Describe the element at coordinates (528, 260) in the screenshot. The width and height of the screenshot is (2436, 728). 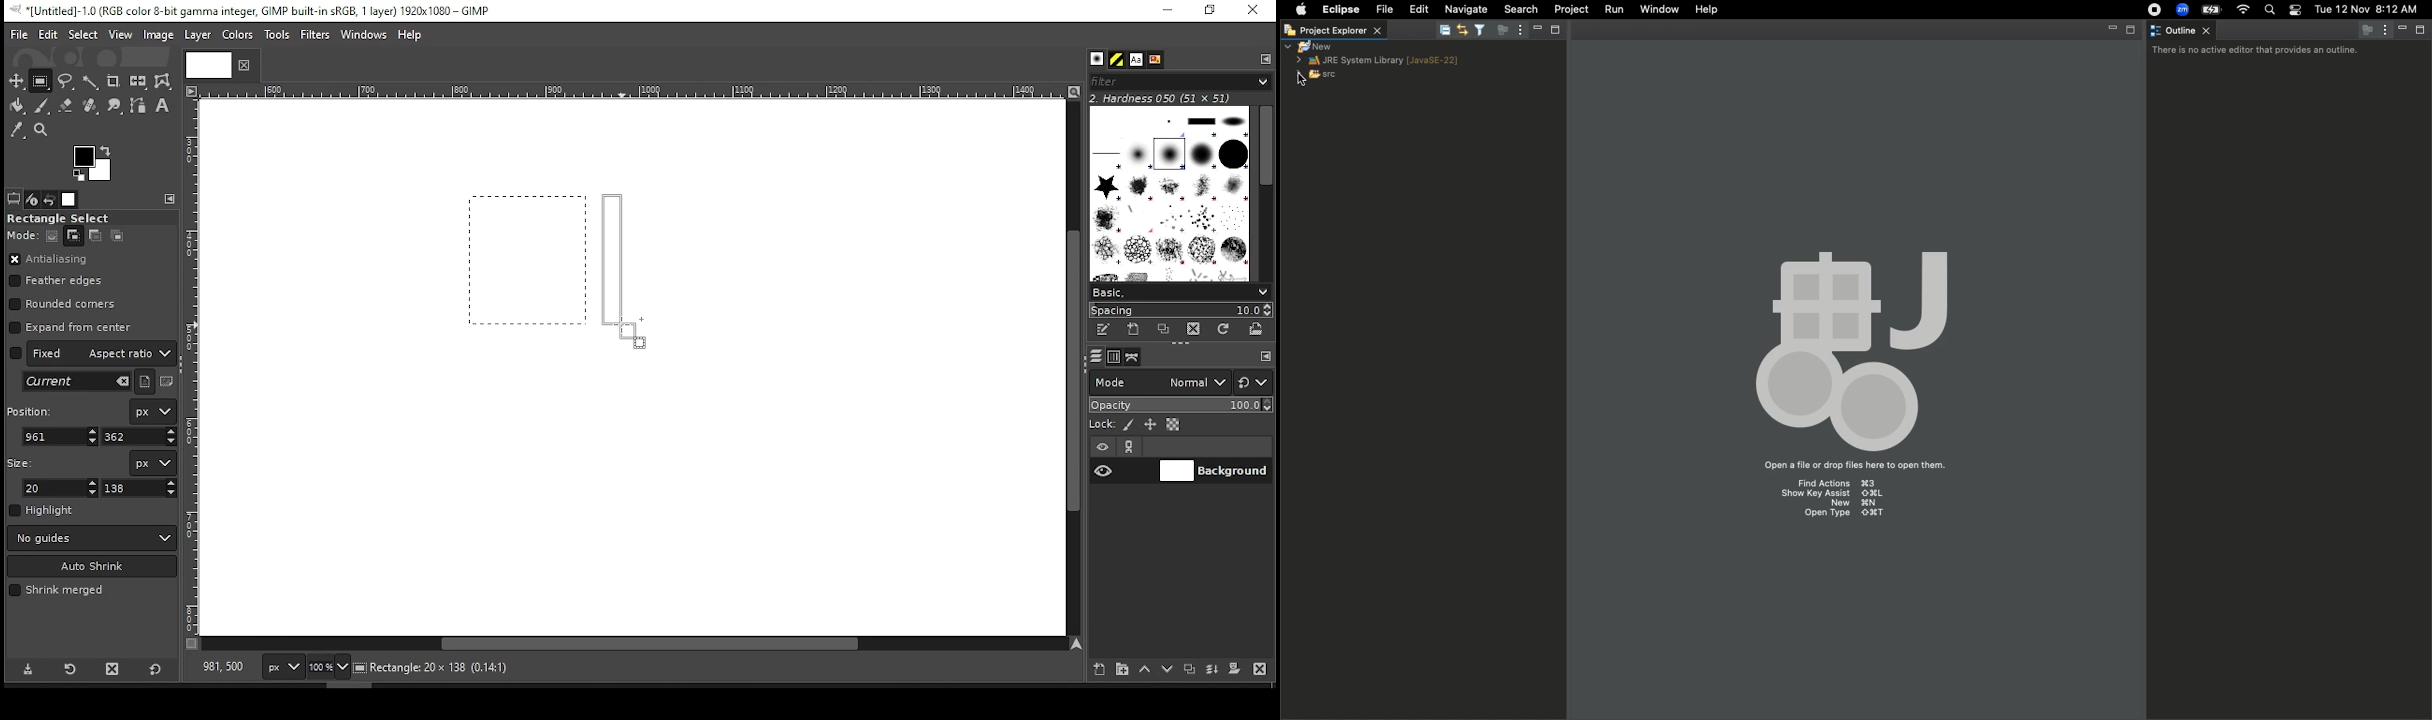
I see `selection` at that location.